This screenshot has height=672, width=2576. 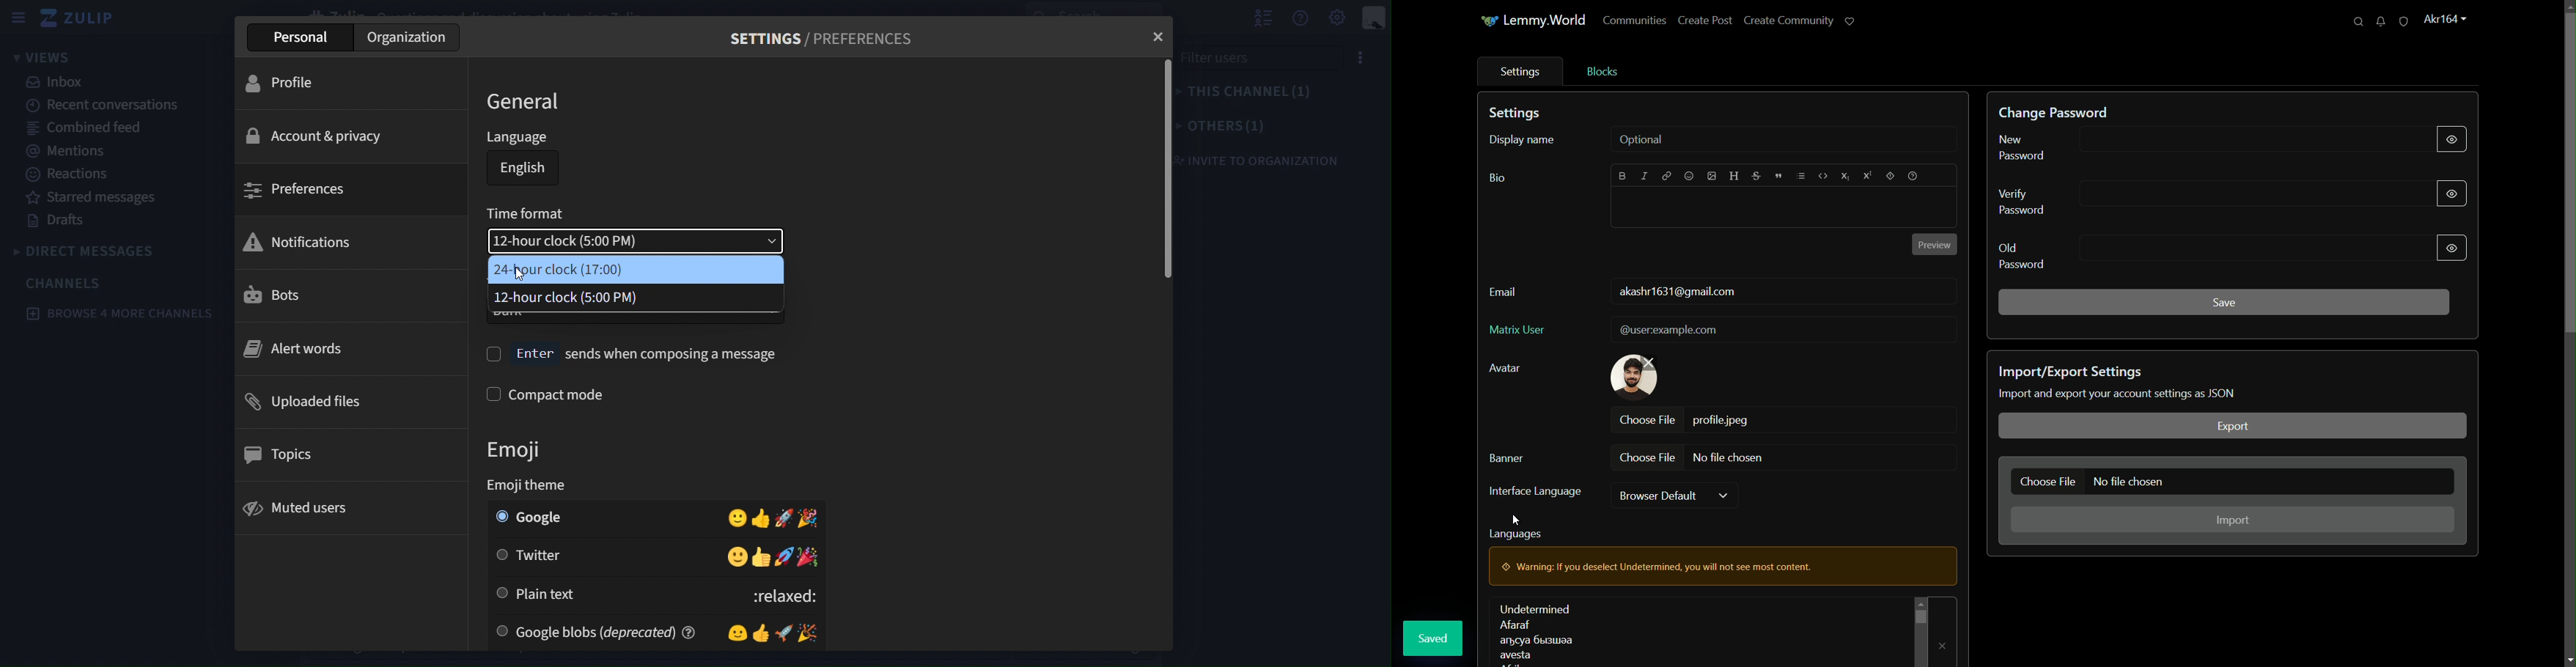 I want to click on old password input bar, so click(x=2246, y=249).